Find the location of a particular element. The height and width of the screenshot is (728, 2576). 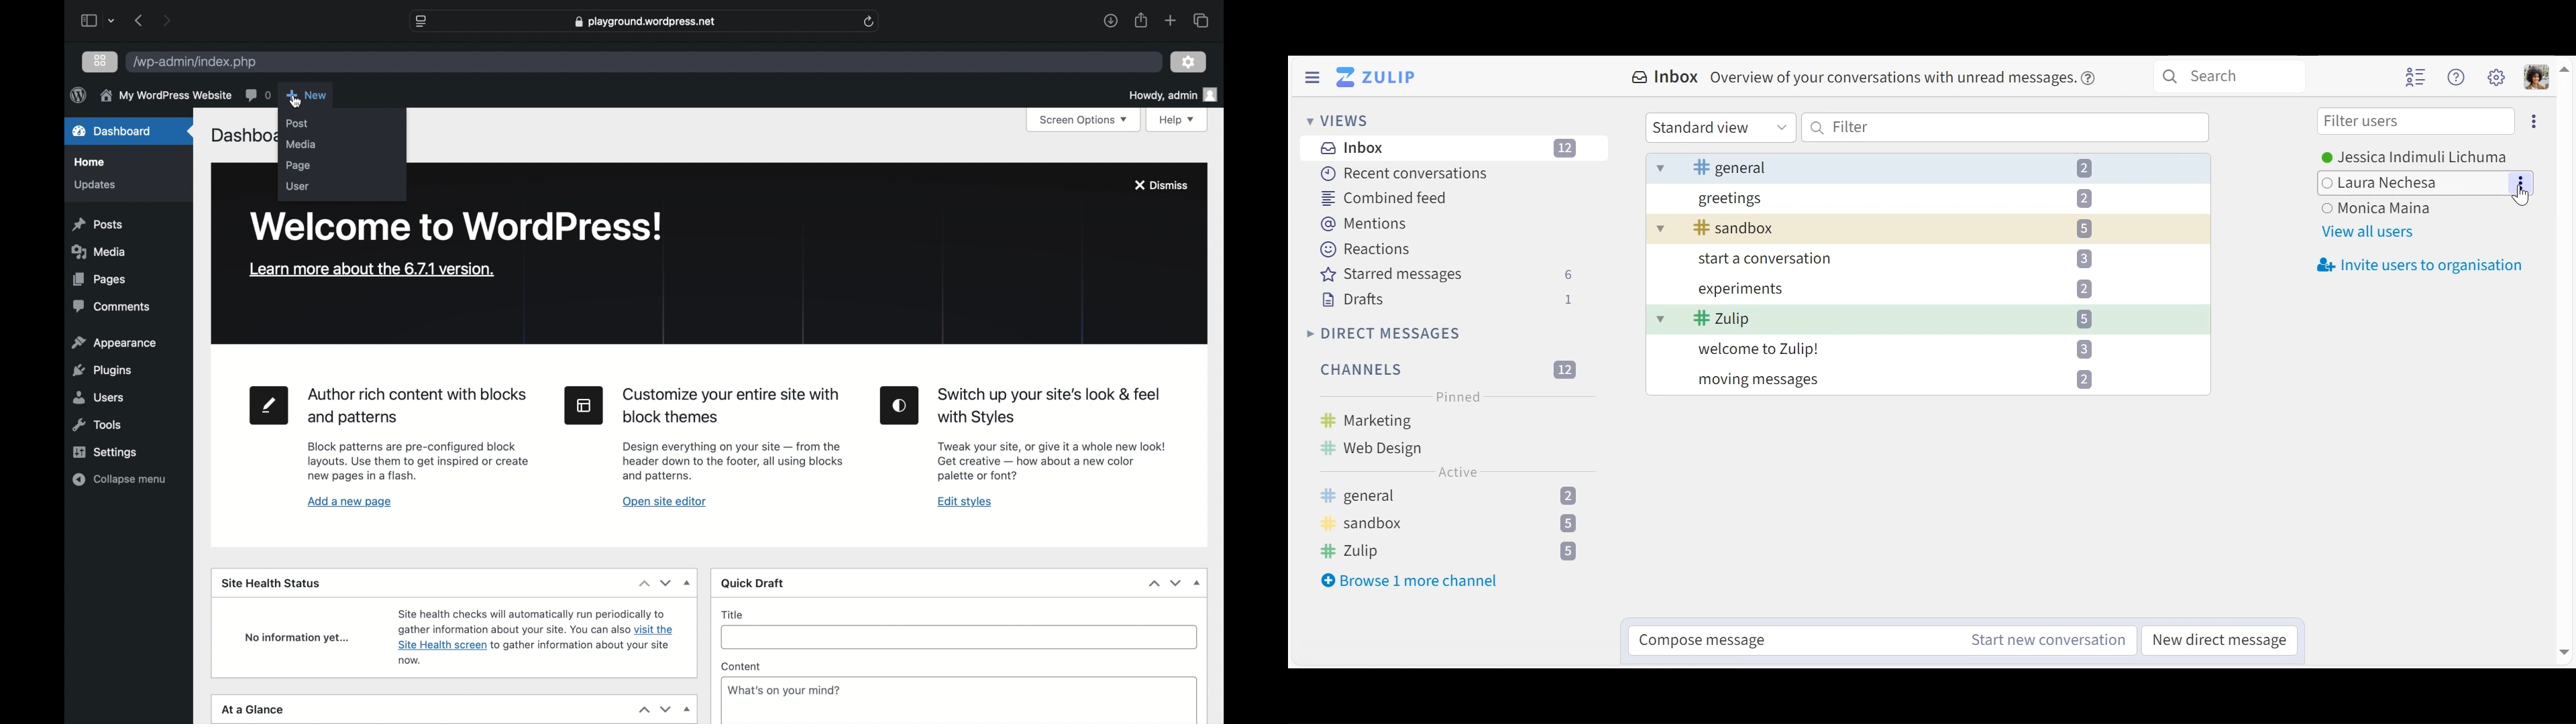

Recent Messages is located at coordinates (1401, 175).